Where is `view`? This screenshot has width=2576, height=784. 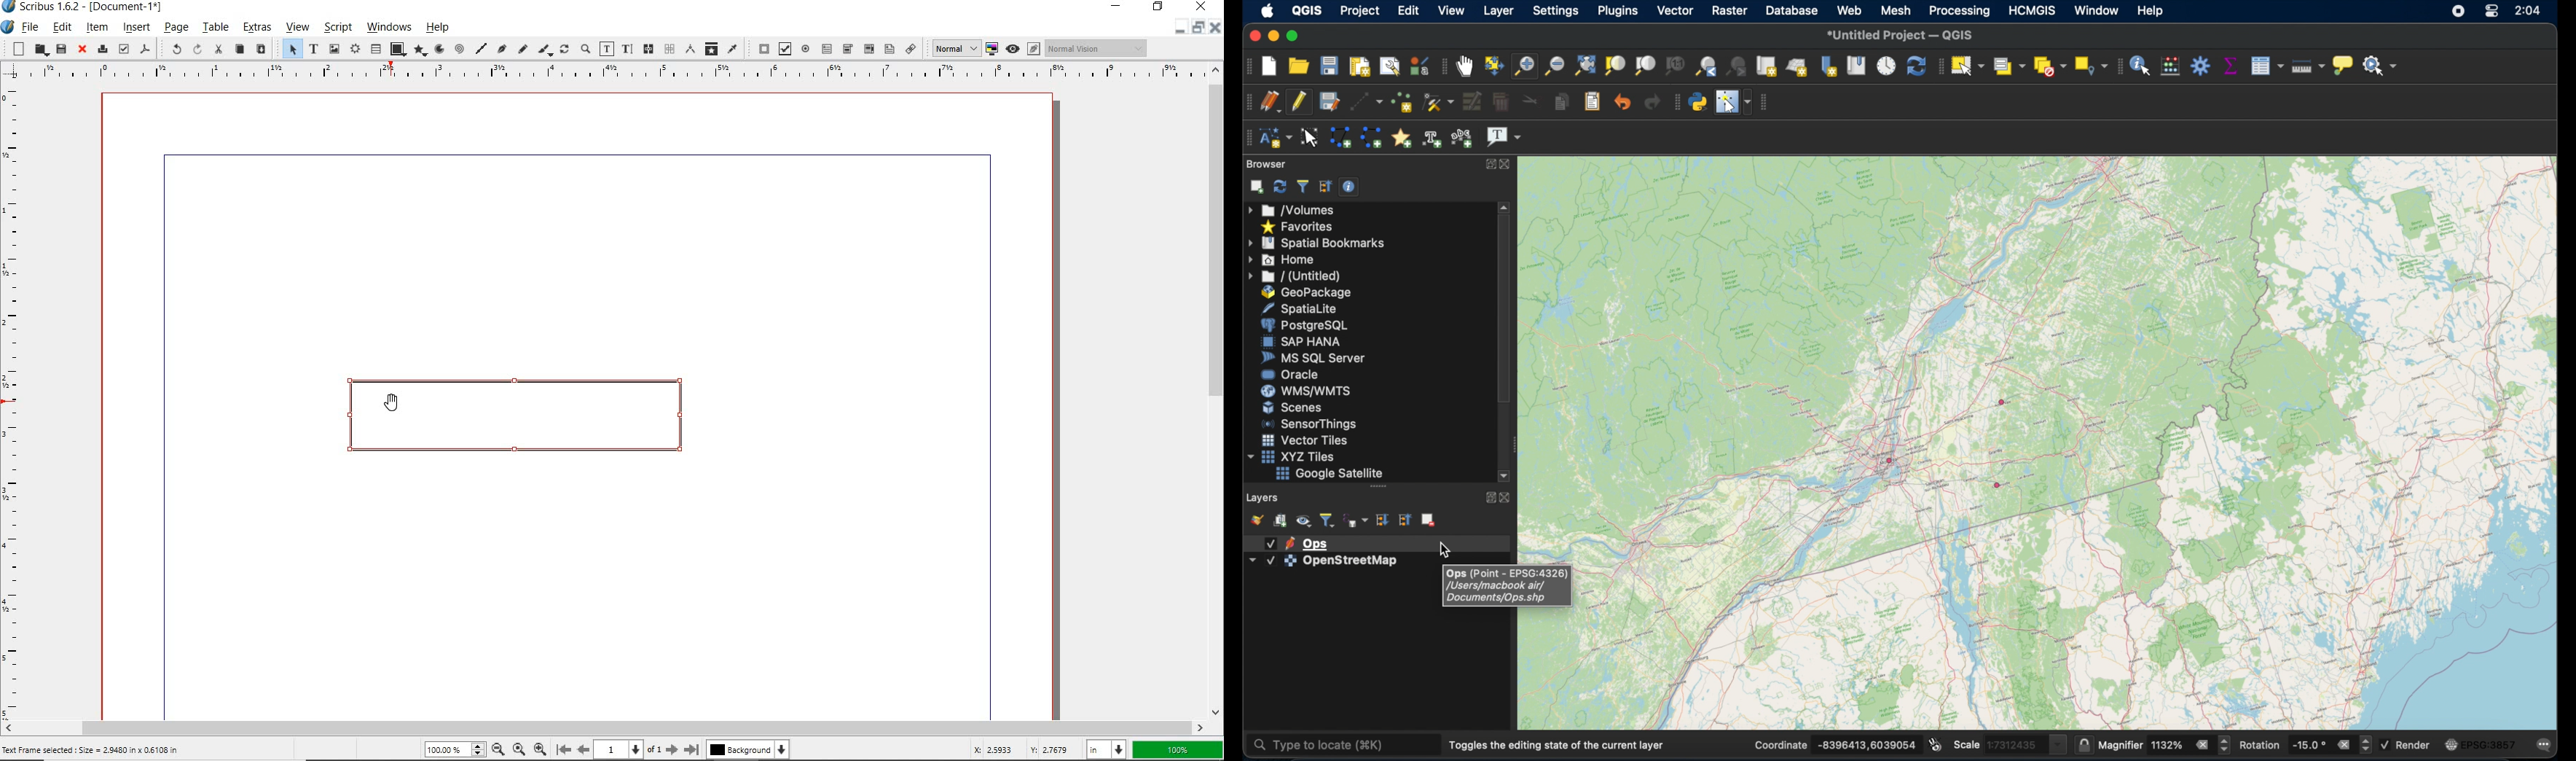
view is located at coordinates (1450, 11).